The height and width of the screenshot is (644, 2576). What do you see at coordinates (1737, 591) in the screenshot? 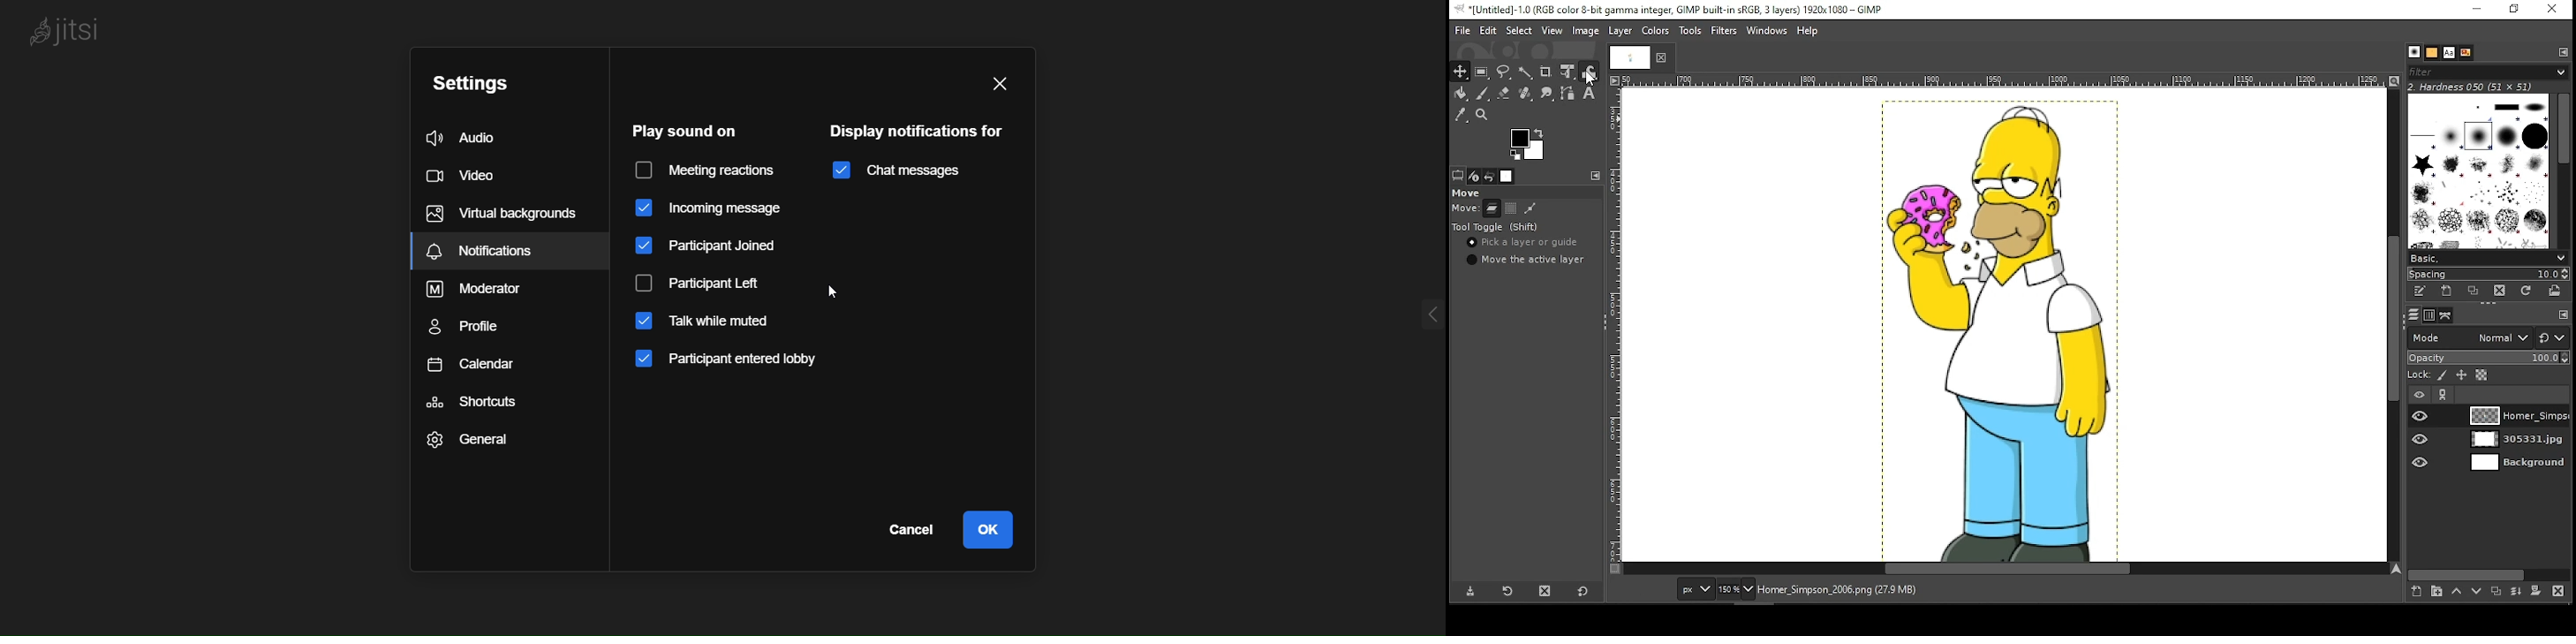
I see `zoom level` at bounding box center [1737, 591].